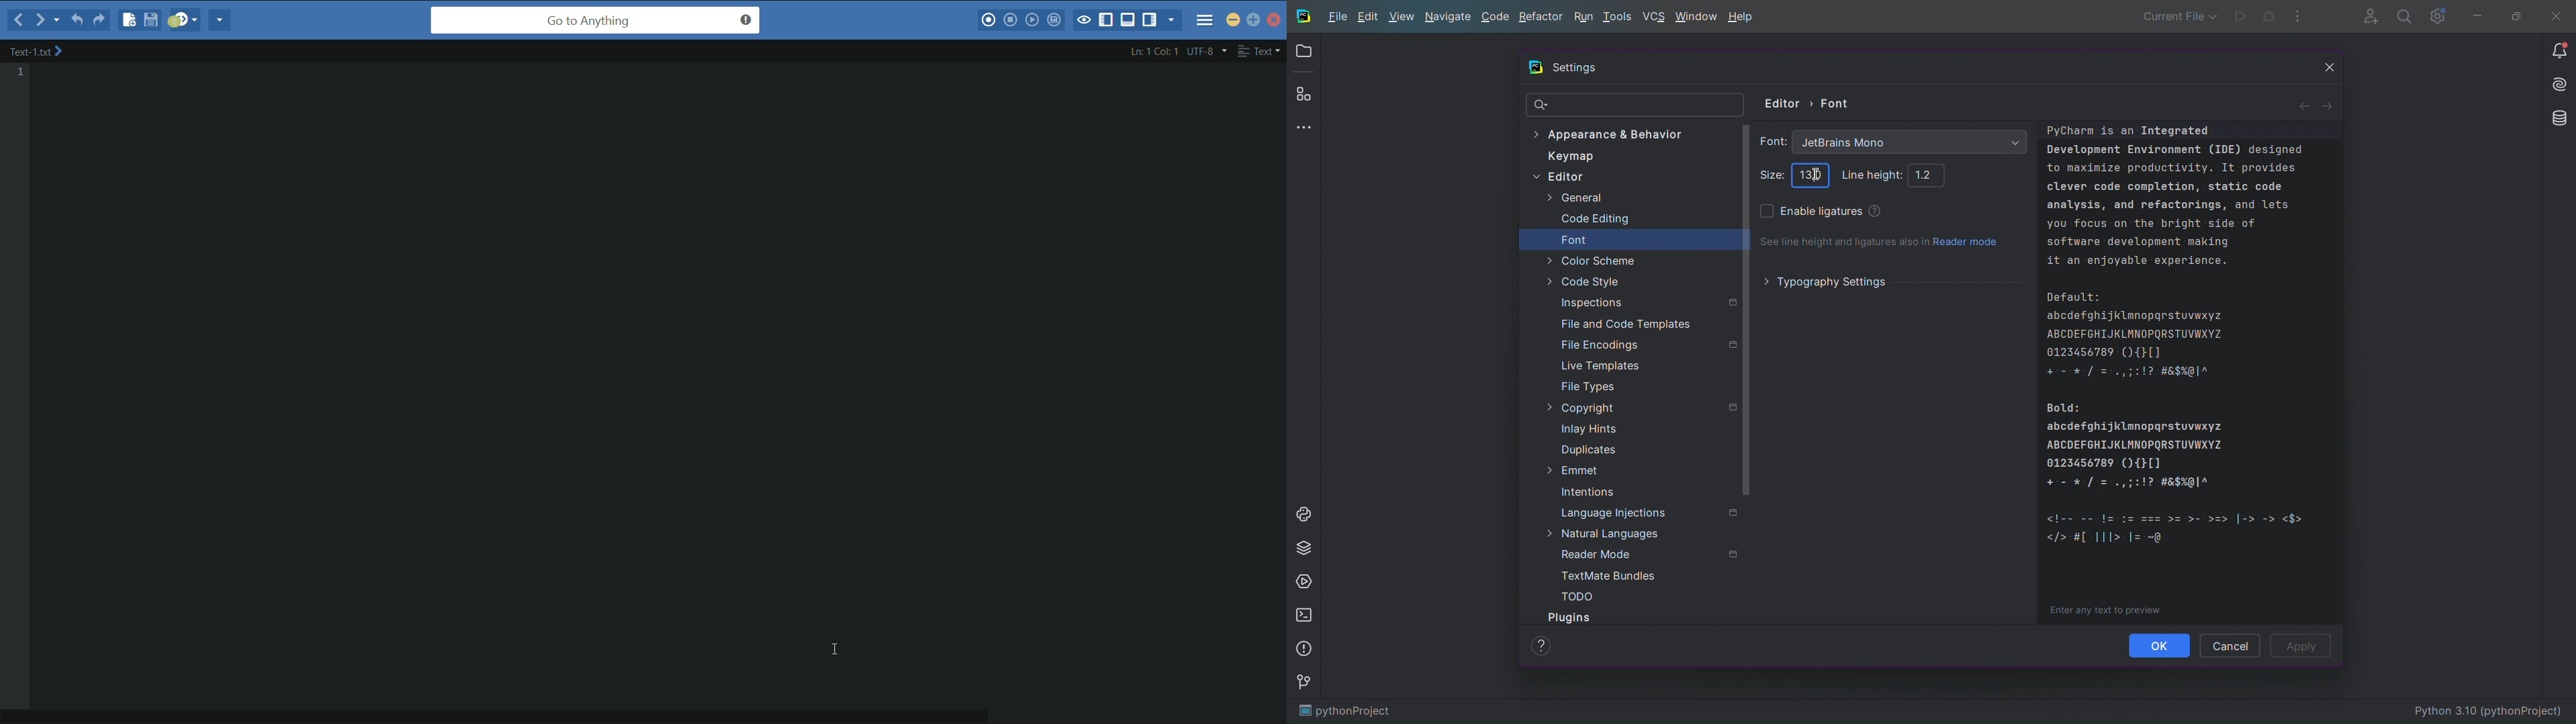 The image size is (2576, 728). What do you see at coordinates (1588, 220) in the screenshot?
I see `Code Editing` at bounding box center [1588, 220].